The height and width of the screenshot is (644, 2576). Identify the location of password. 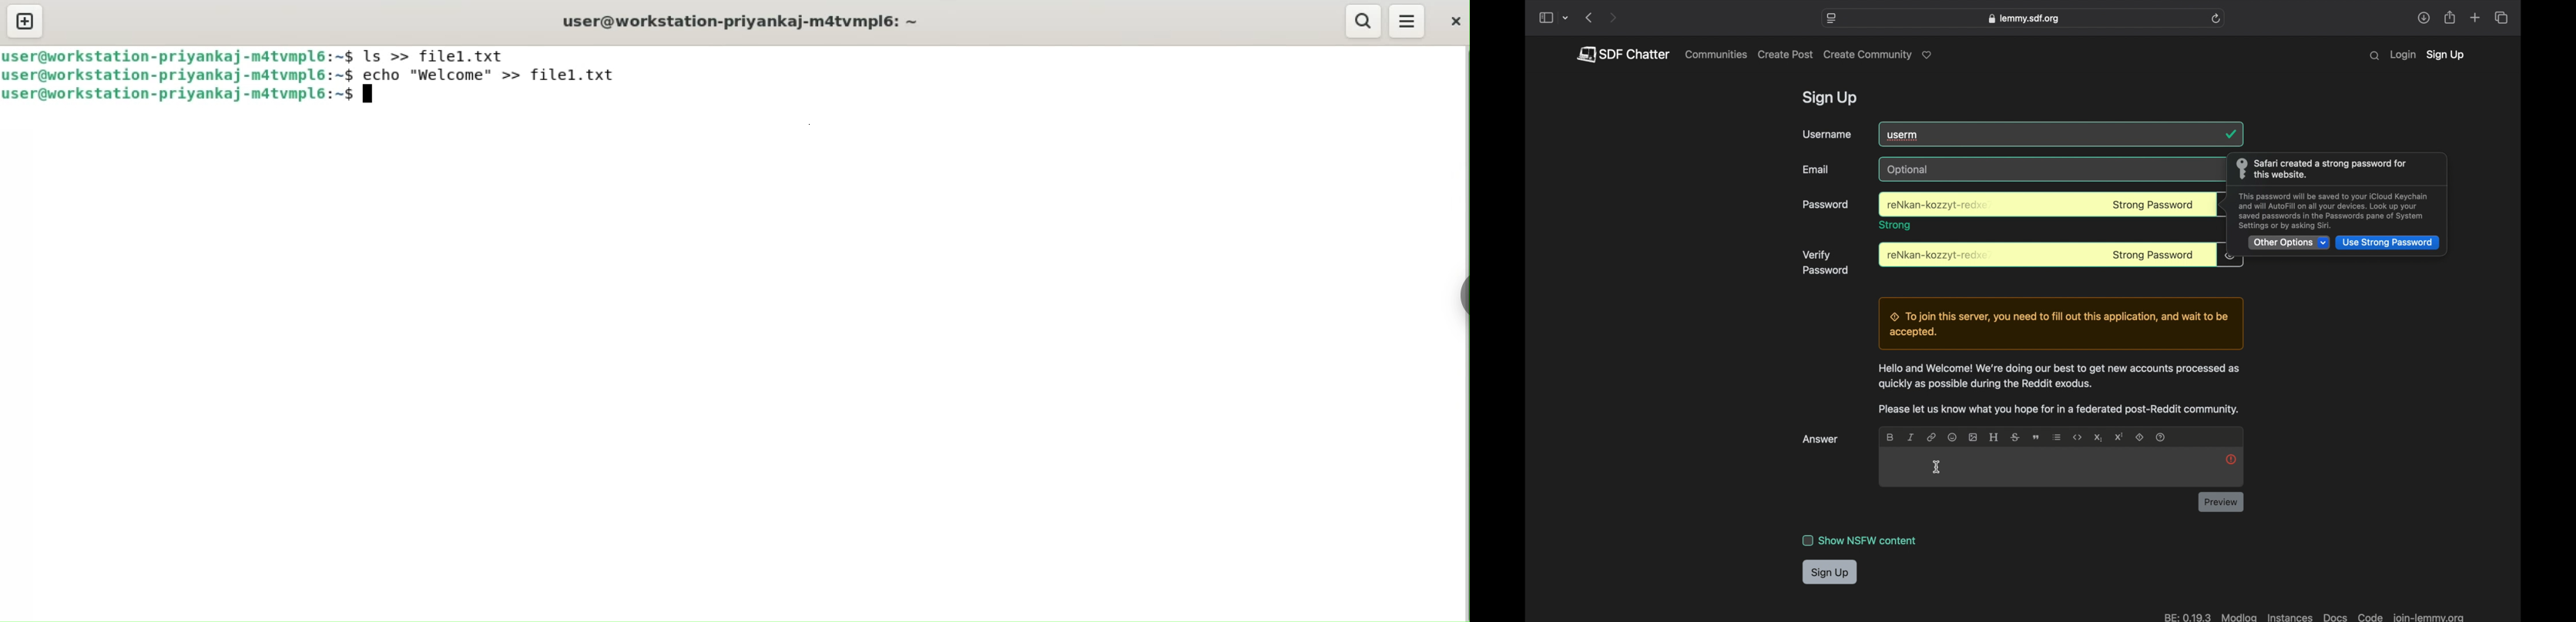
(1939, 206).